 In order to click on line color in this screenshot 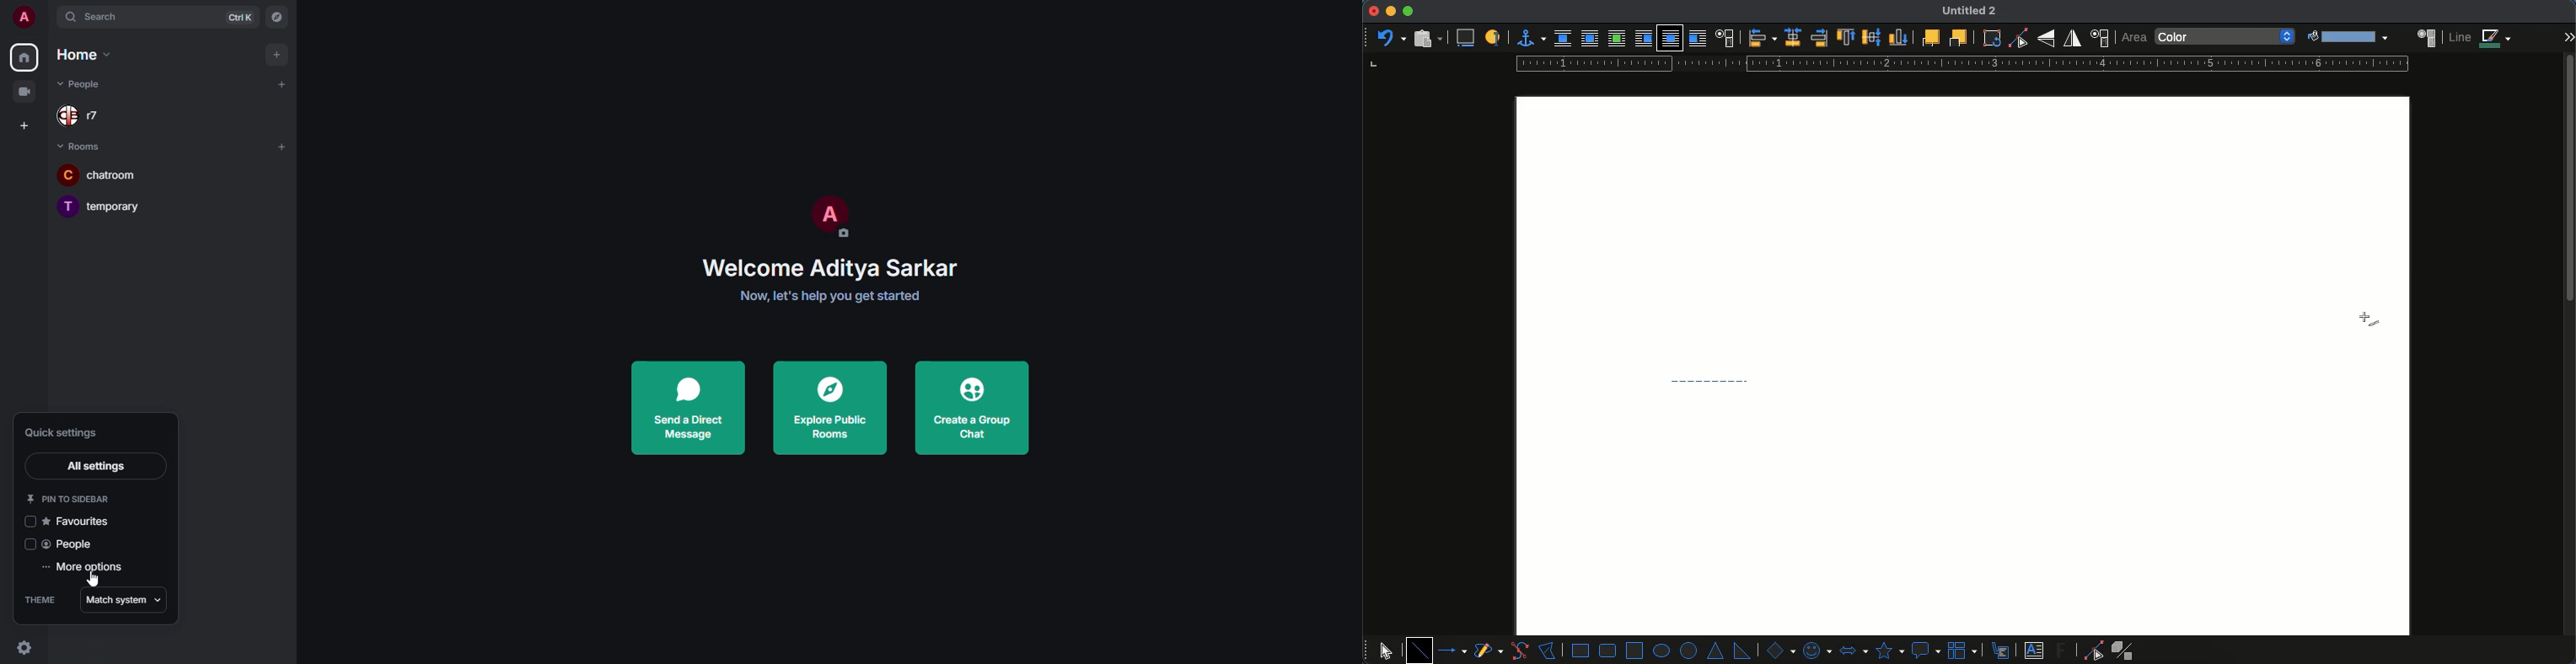, I will do `click(2481, 38)`.